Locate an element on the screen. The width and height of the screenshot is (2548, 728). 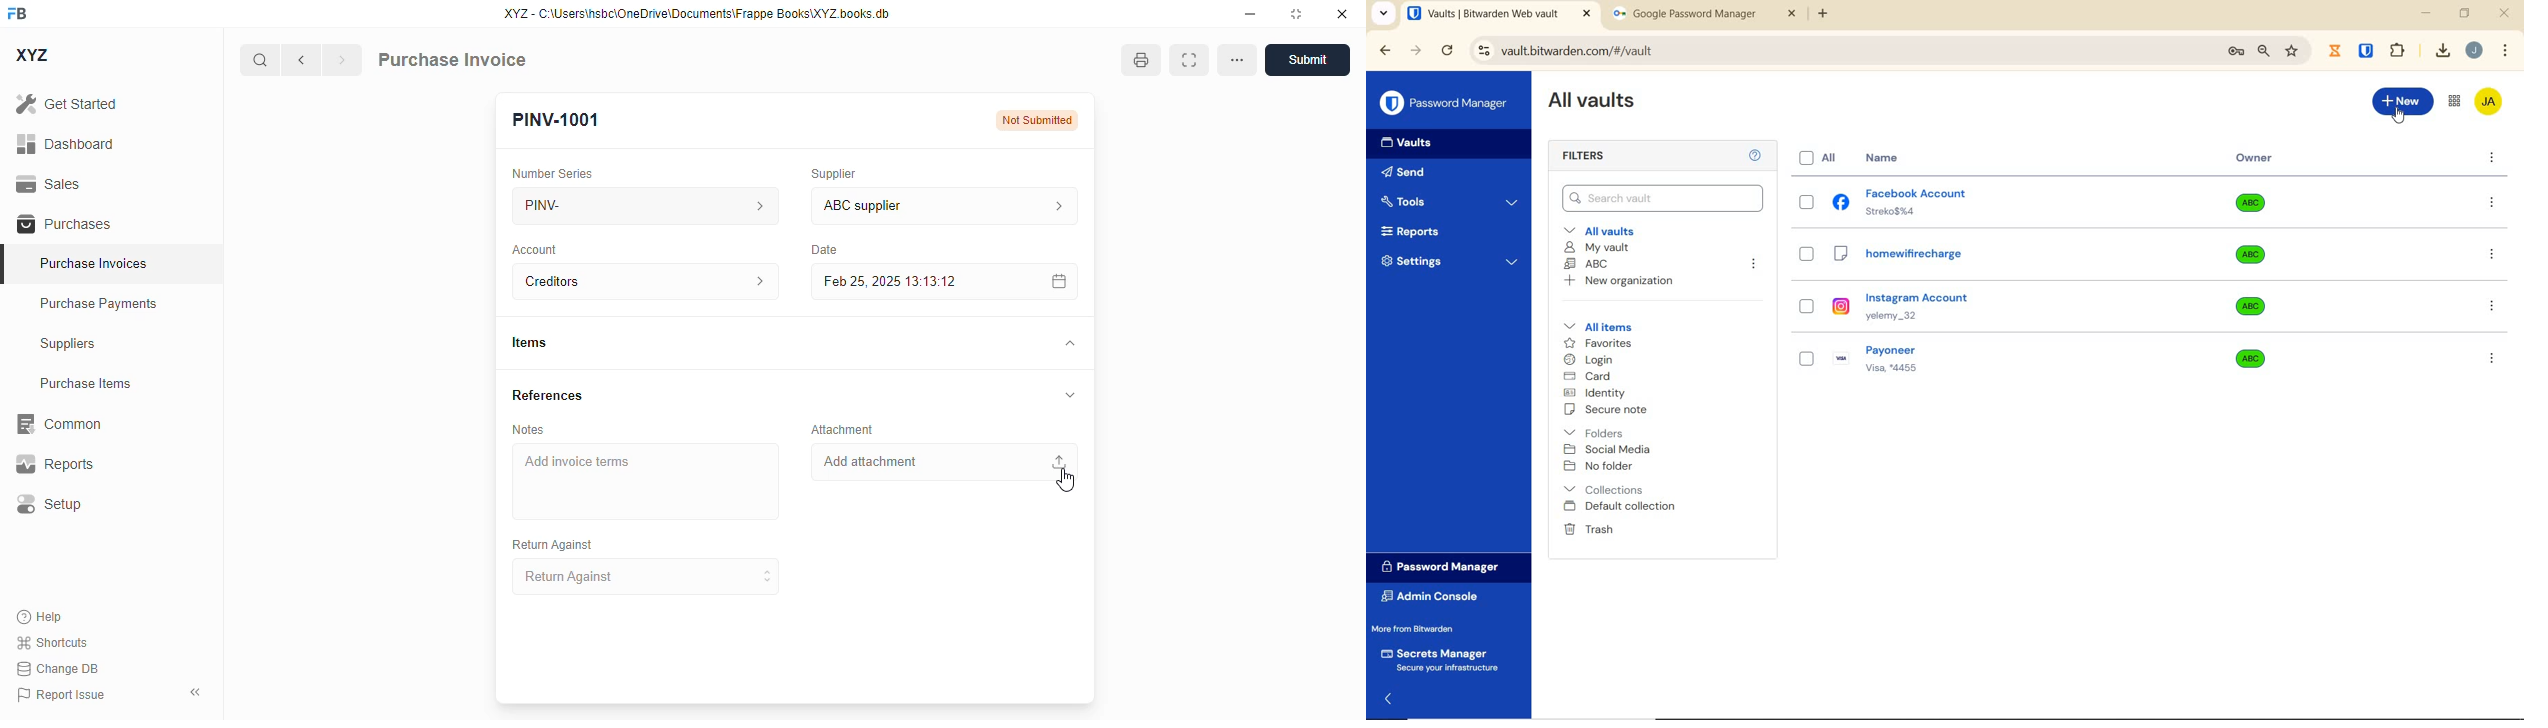
instagram account is located at coordinates (1904, 311).